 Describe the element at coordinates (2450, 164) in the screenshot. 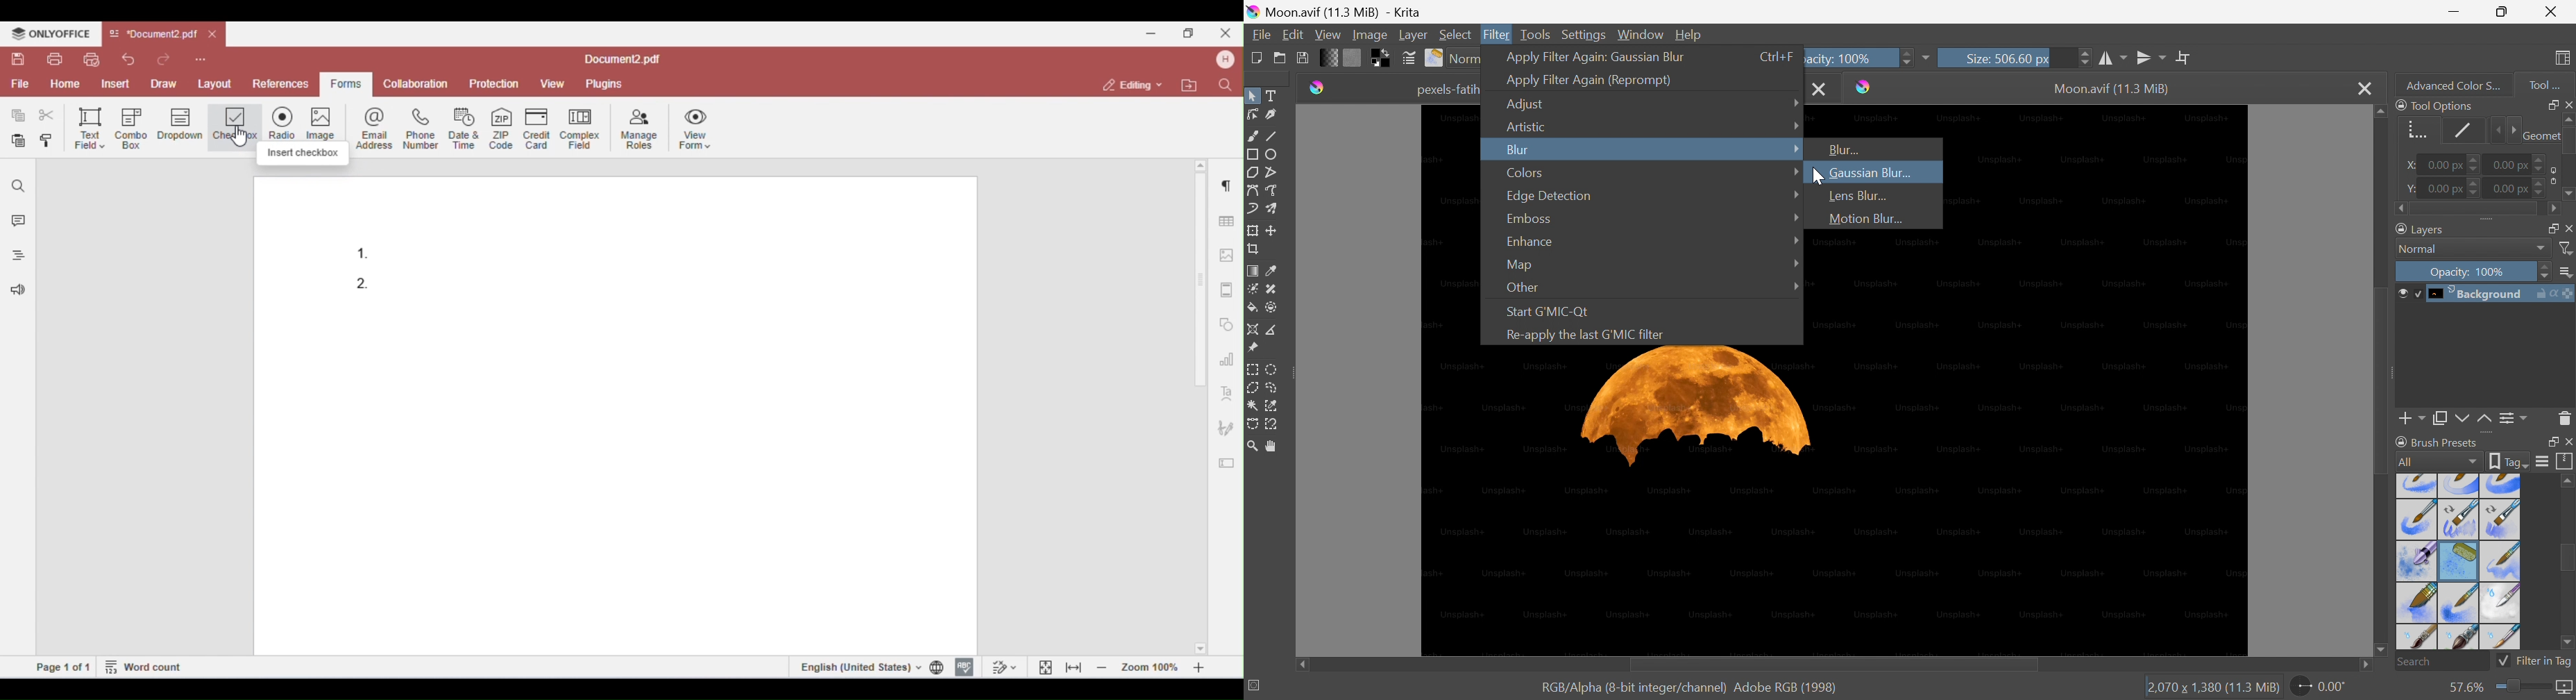

I see `0.00 px` at that location.